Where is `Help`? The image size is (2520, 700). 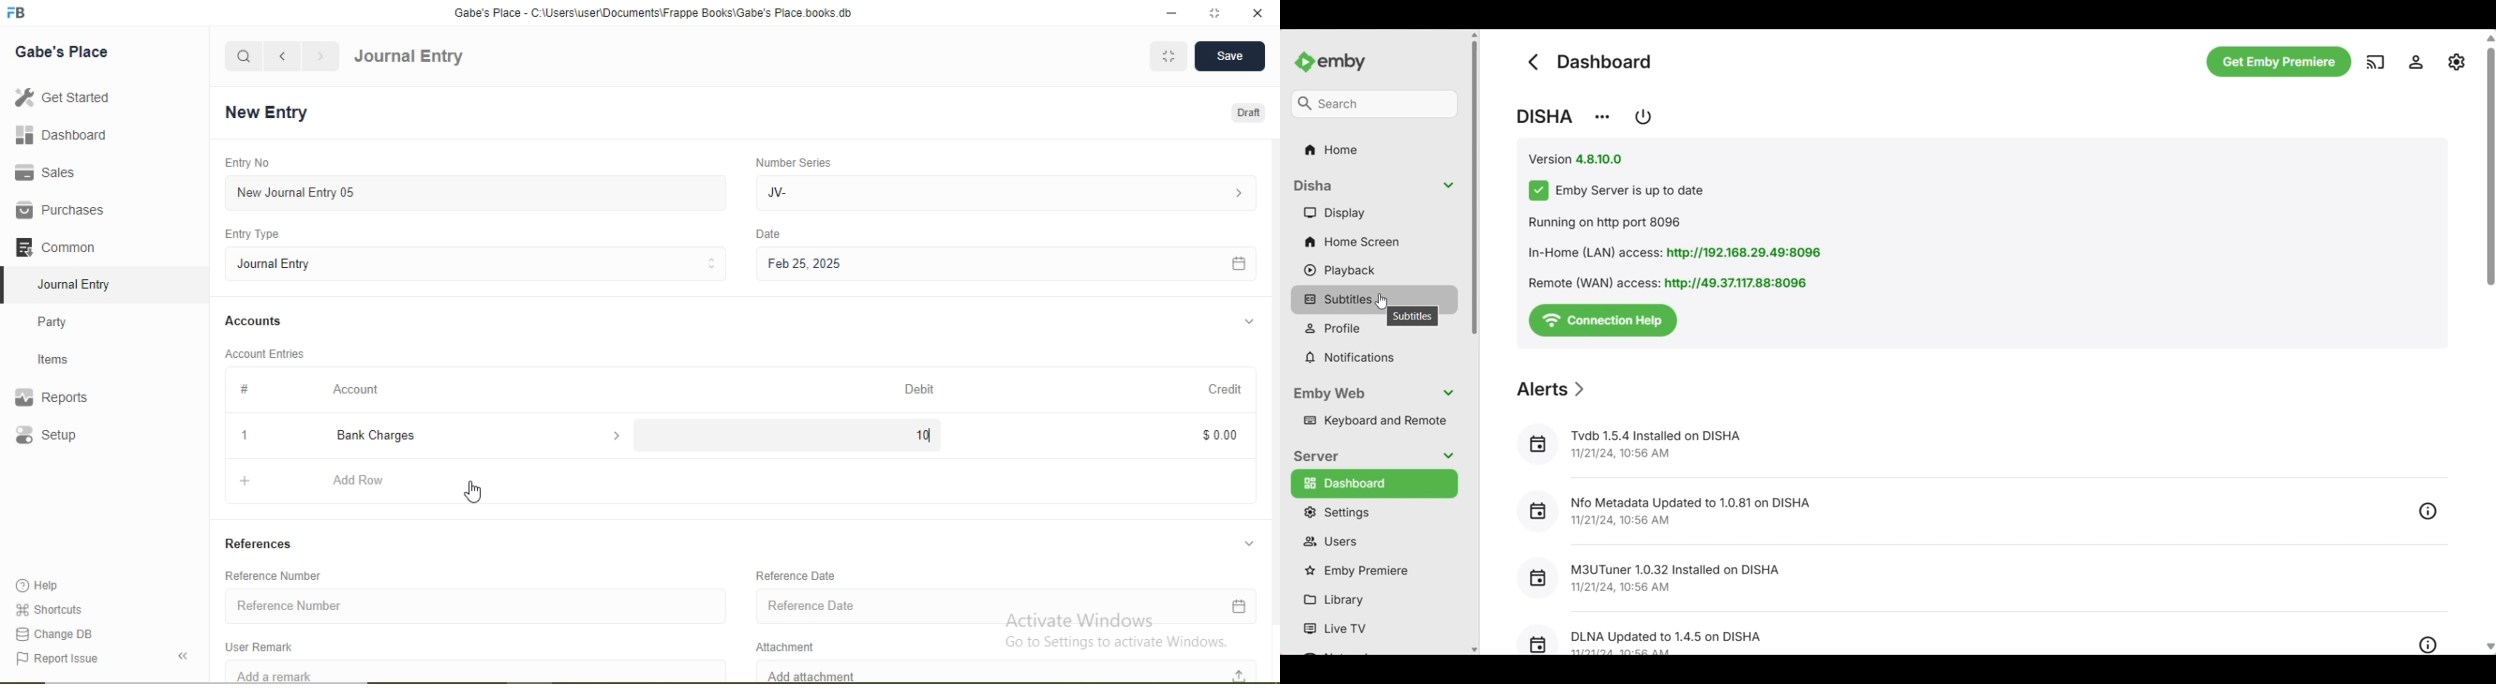 Help is located at coordinates (46, 586).